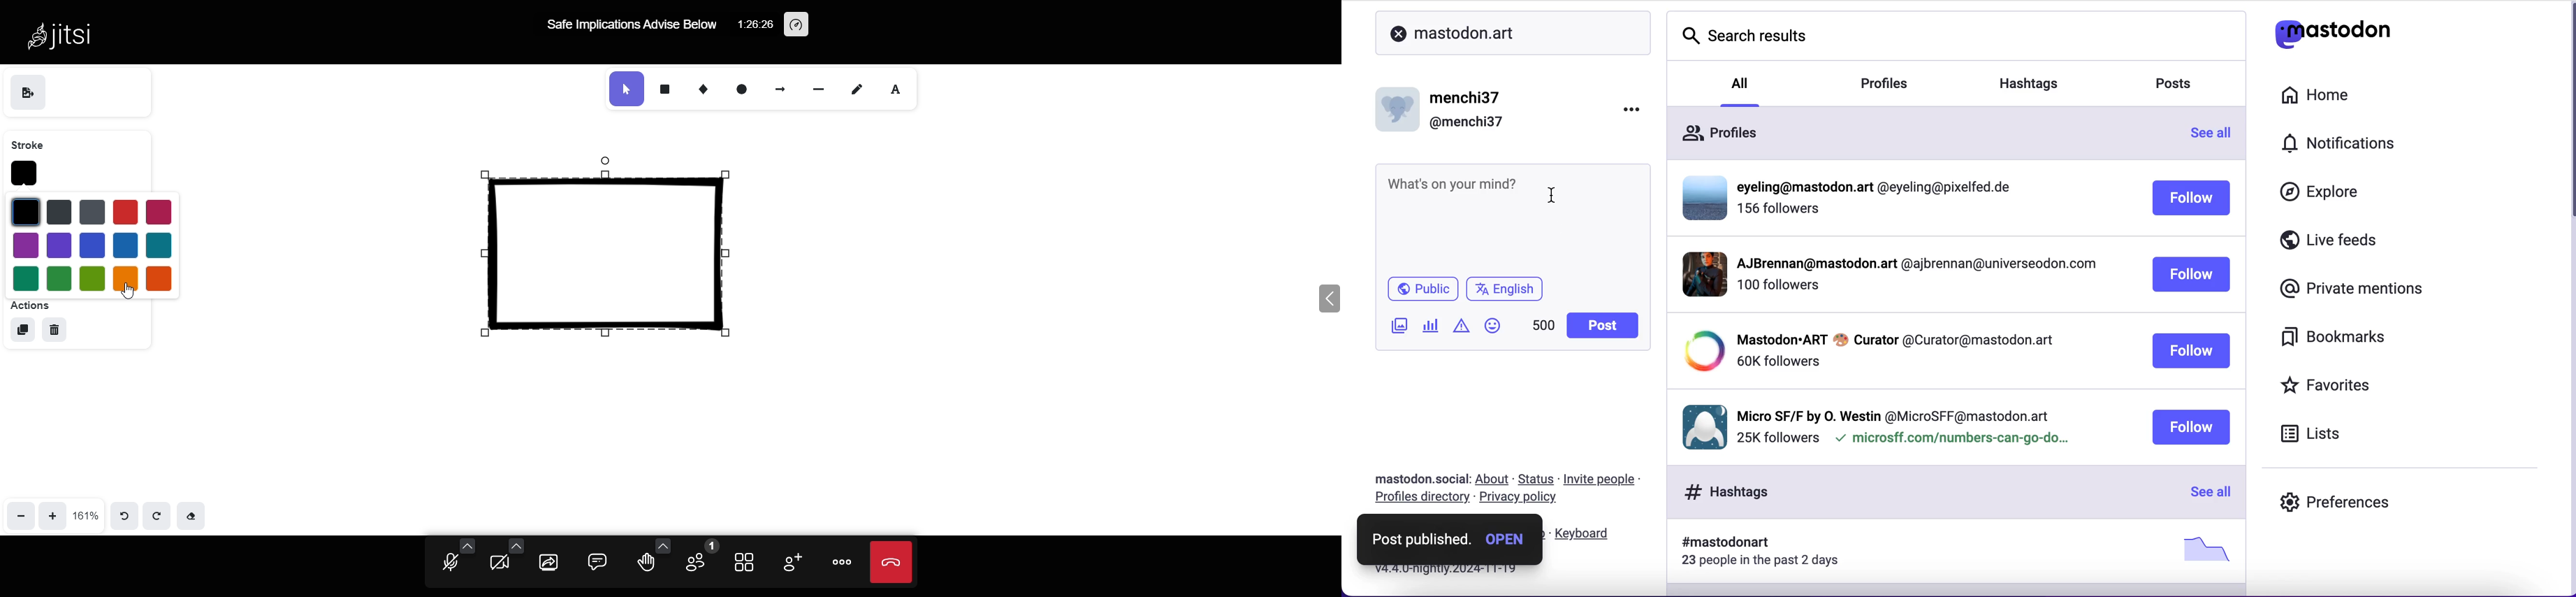  What do you see at coordinates (1424, 535) in the screenshot?
I see `post published` at bounding box center [1424, 535].